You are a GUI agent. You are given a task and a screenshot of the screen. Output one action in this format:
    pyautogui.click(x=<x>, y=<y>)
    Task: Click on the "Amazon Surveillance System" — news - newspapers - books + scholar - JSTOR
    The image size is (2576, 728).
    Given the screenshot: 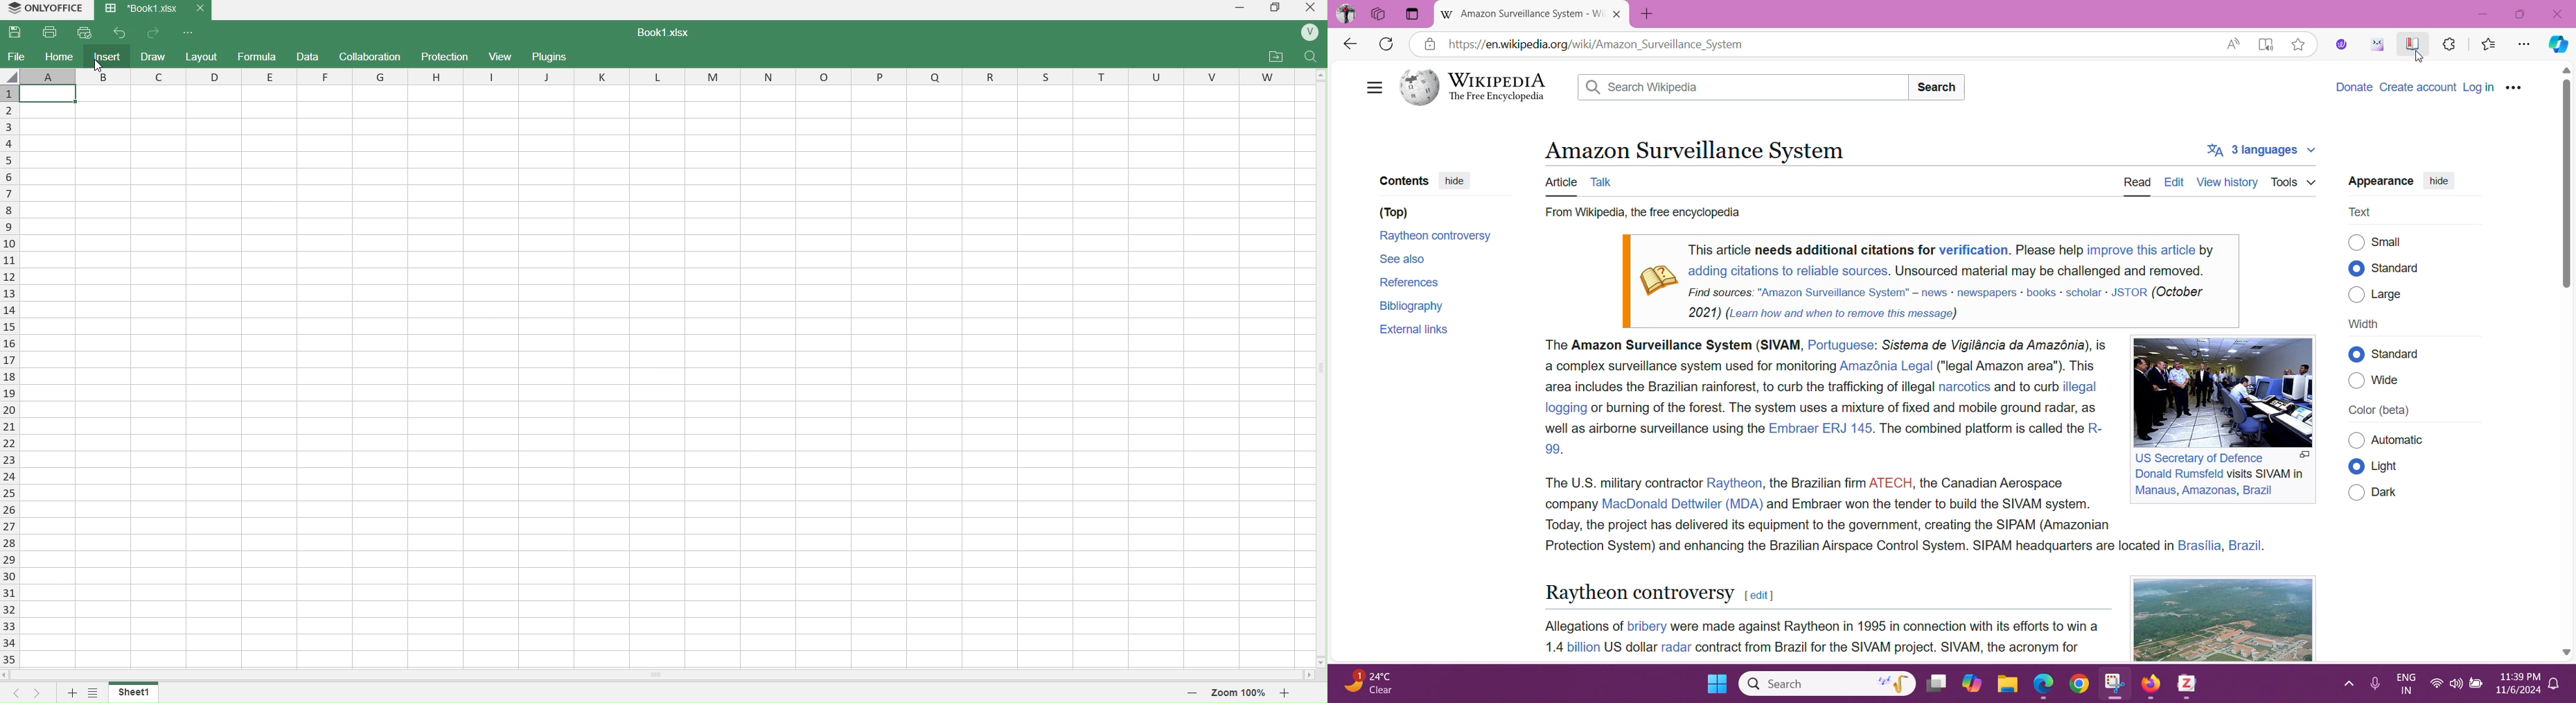 What is the action you would take?
    pyautogui.click(x=1952, y=292)
    